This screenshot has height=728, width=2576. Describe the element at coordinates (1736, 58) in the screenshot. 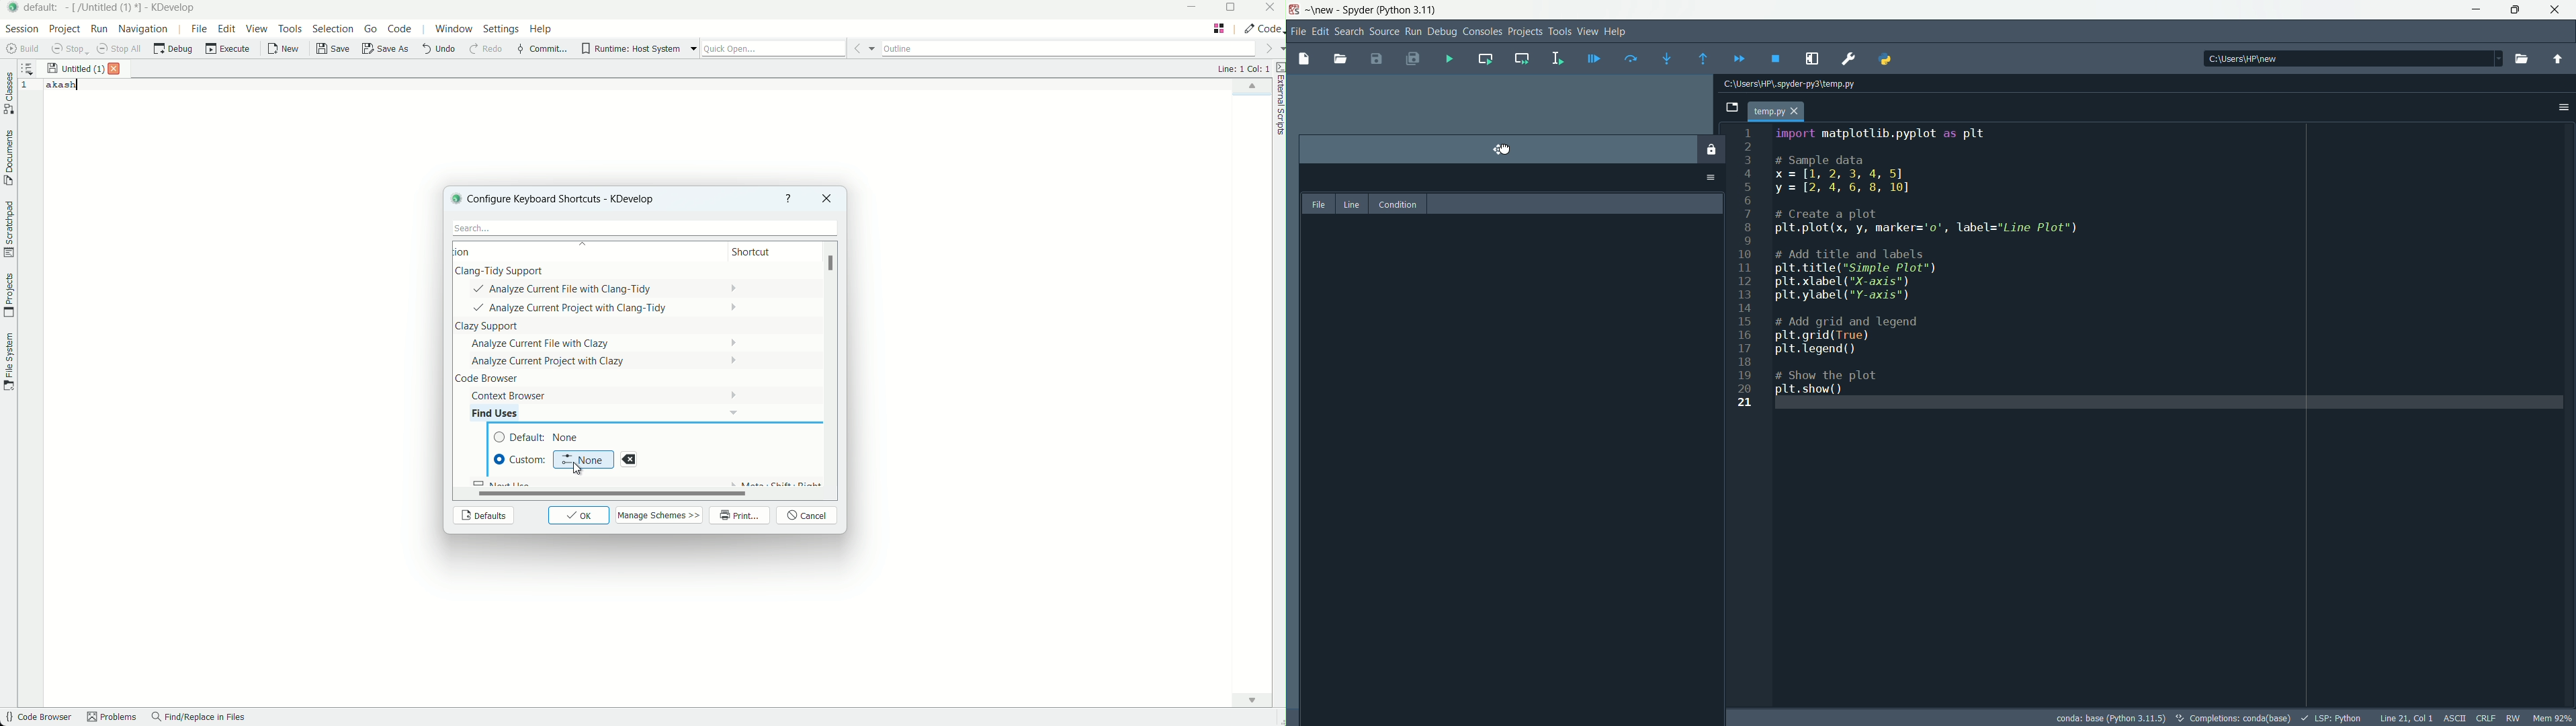

I see `continue execution untill next breakdown` at that location.